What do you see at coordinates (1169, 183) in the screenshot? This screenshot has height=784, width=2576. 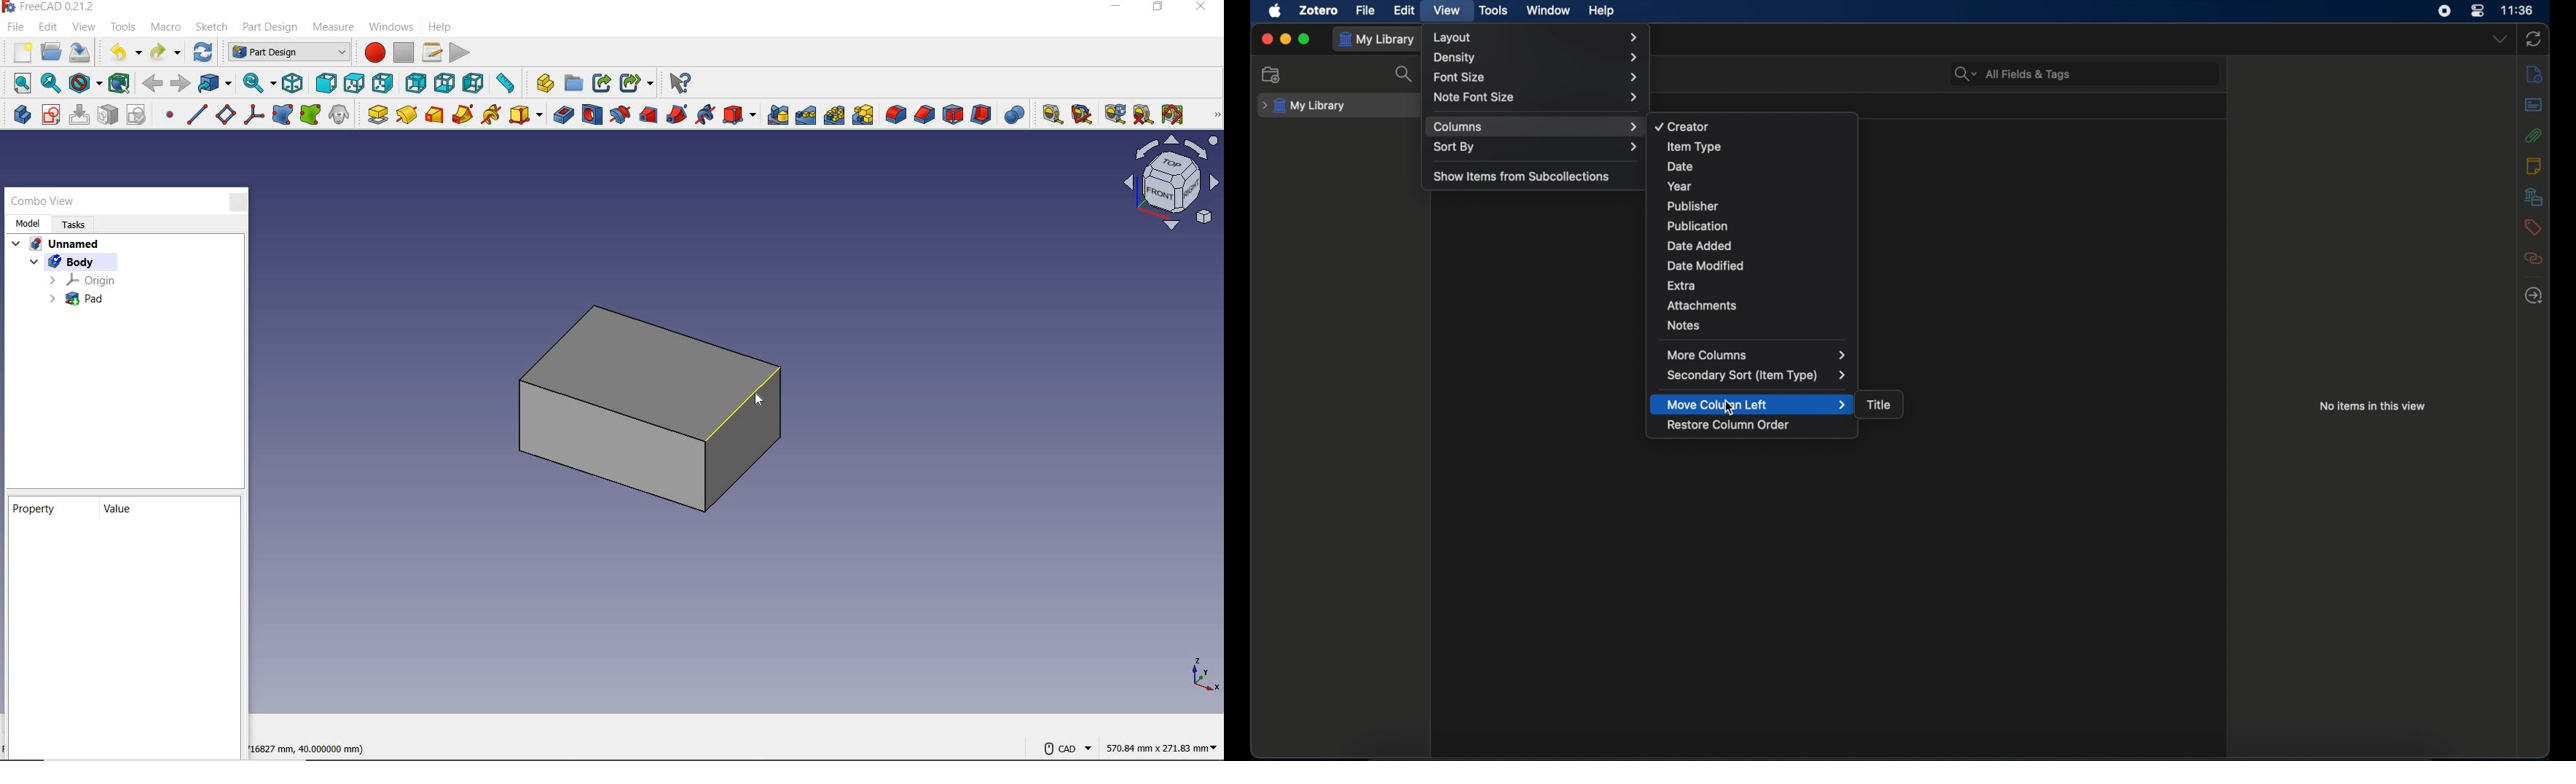 I see `view plane` at bounding box center [1169, 183].